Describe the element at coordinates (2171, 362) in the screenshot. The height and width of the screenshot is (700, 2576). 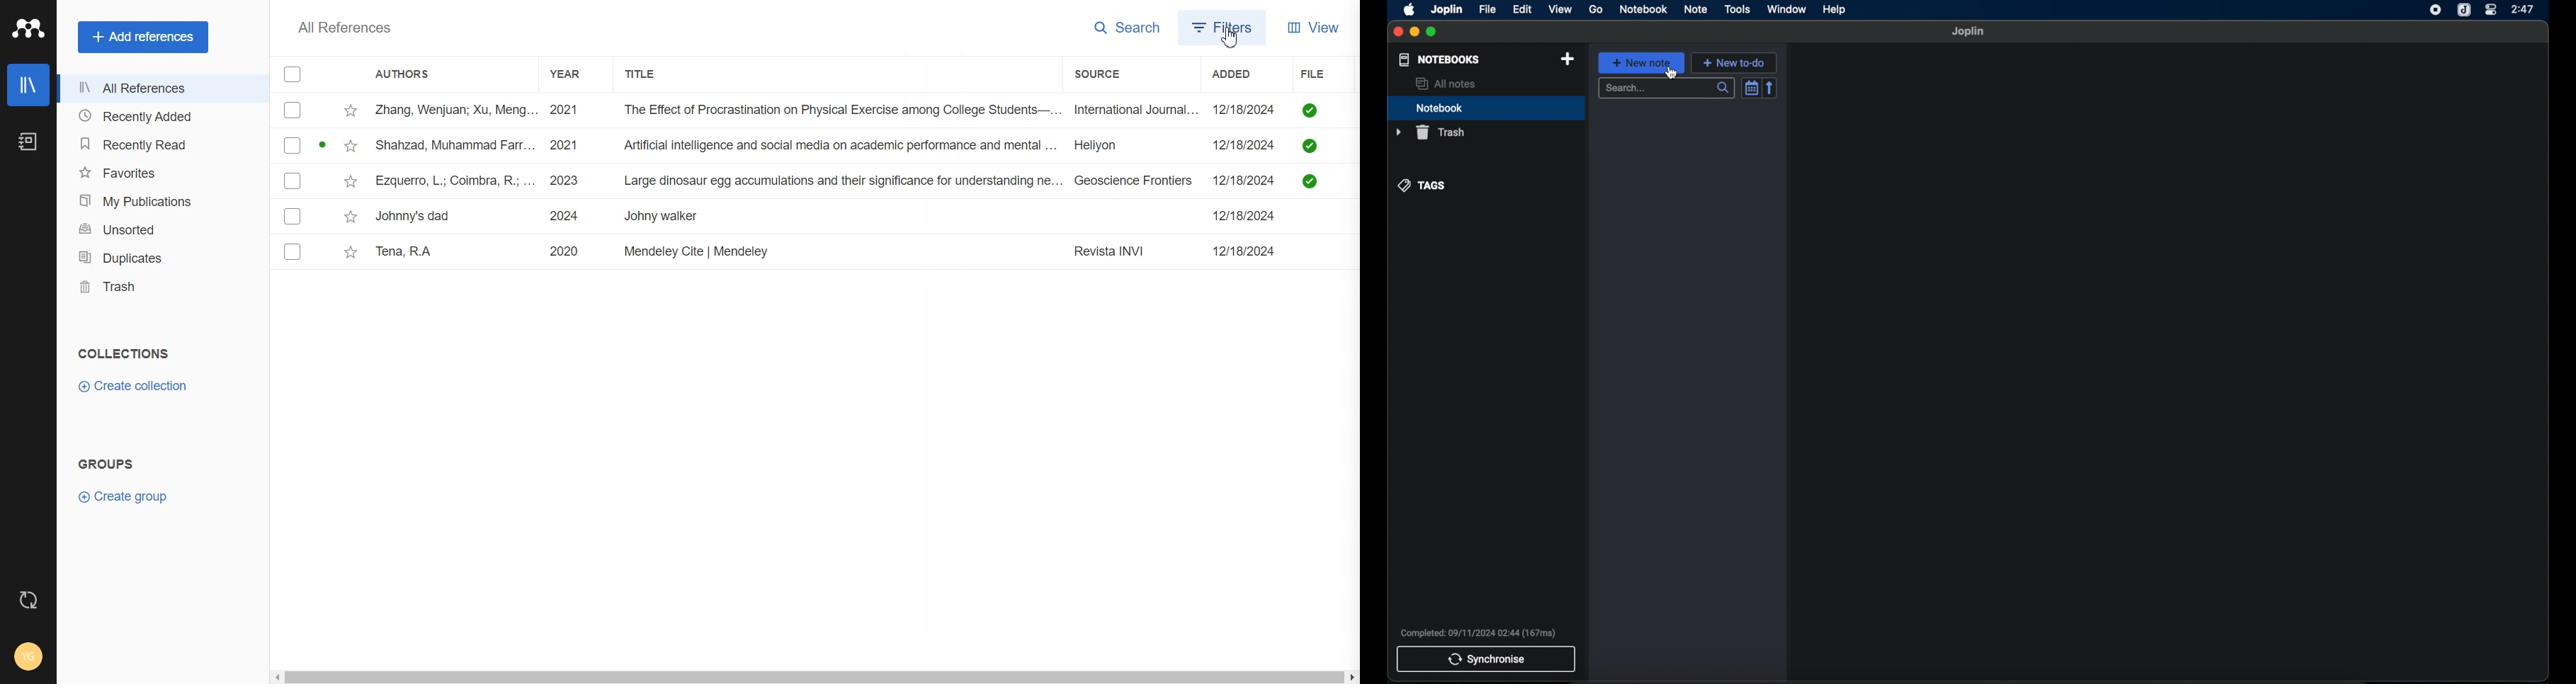
I see `empty state` at that location.